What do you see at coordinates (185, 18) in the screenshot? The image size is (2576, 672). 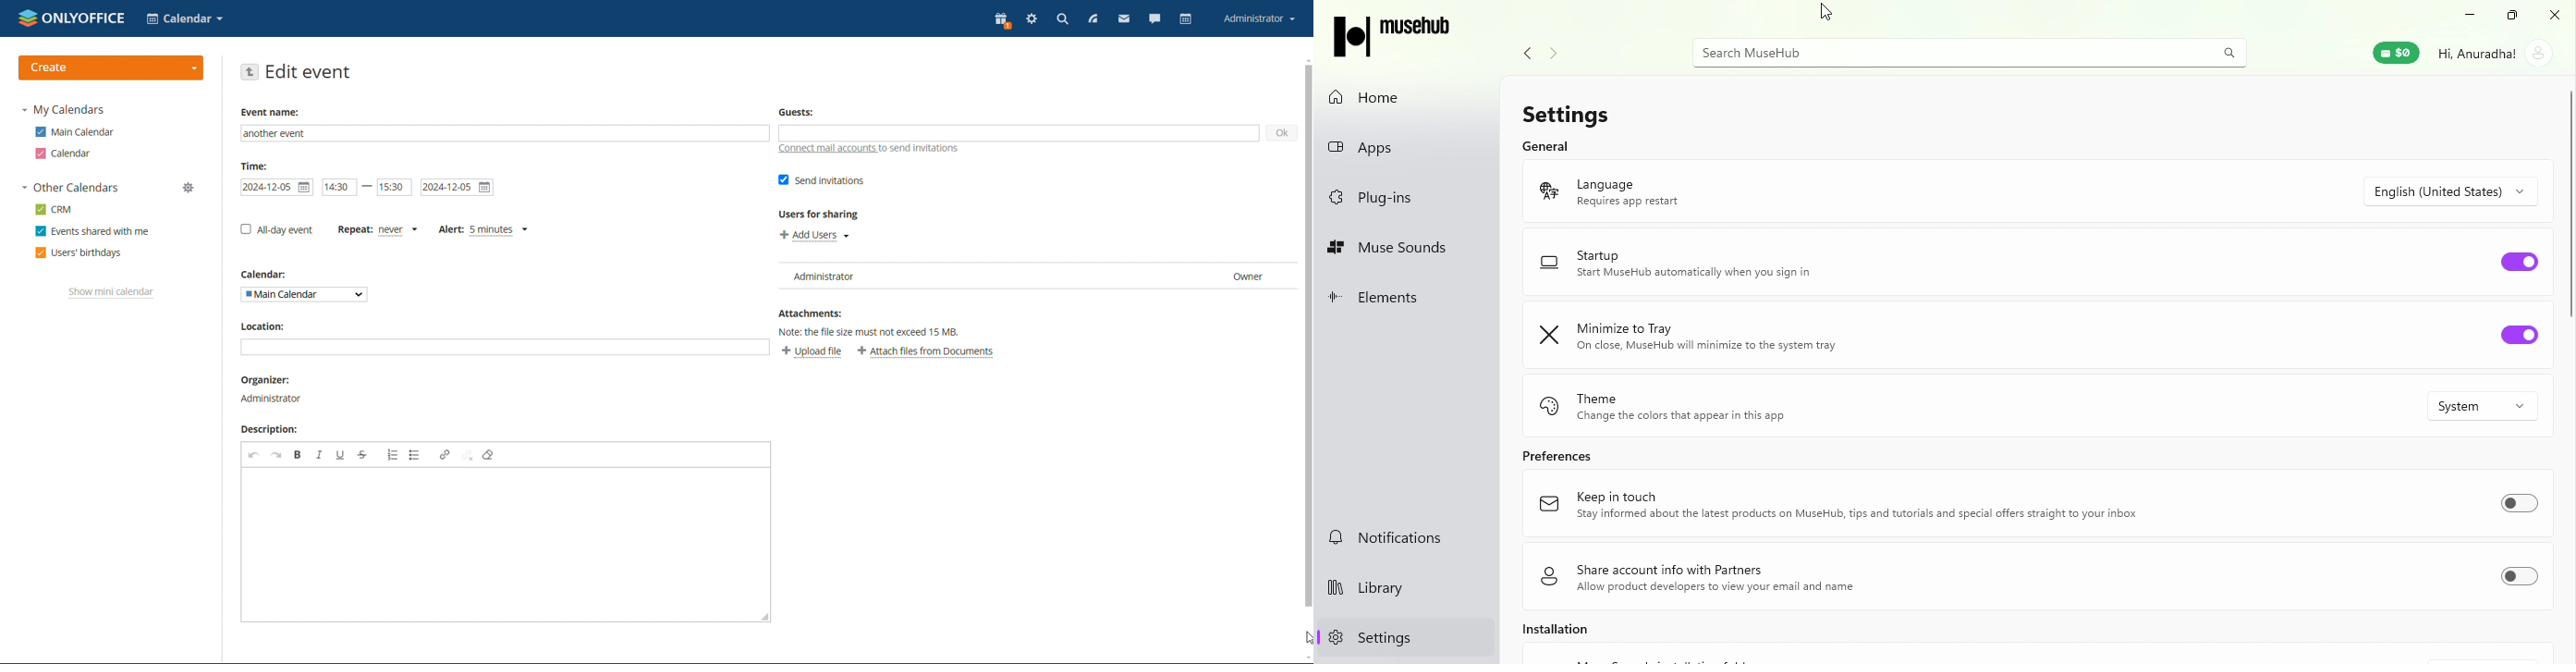 I see `select calendar` at bounding box center [185, 18].